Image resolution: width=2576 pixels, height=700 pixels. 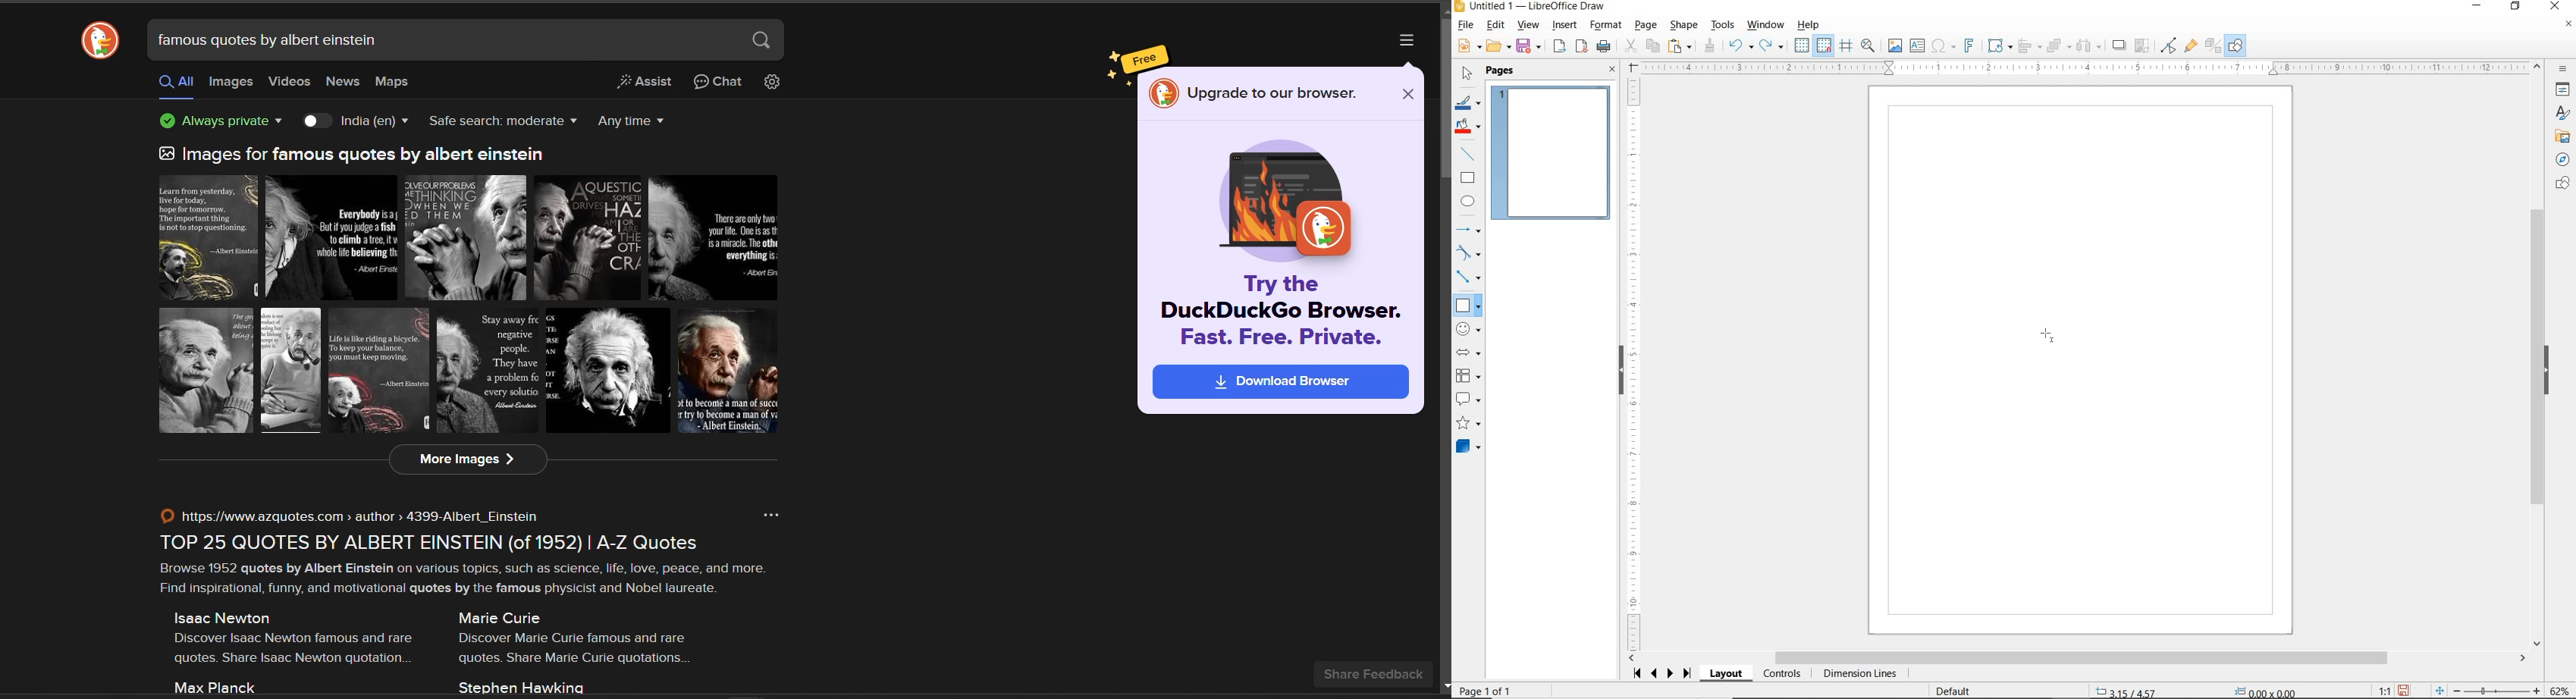 What do you see at coordinates (1467, 303) in the screenshot?
I see `BASIC SHAPES` at bounding box center [1467, 303].